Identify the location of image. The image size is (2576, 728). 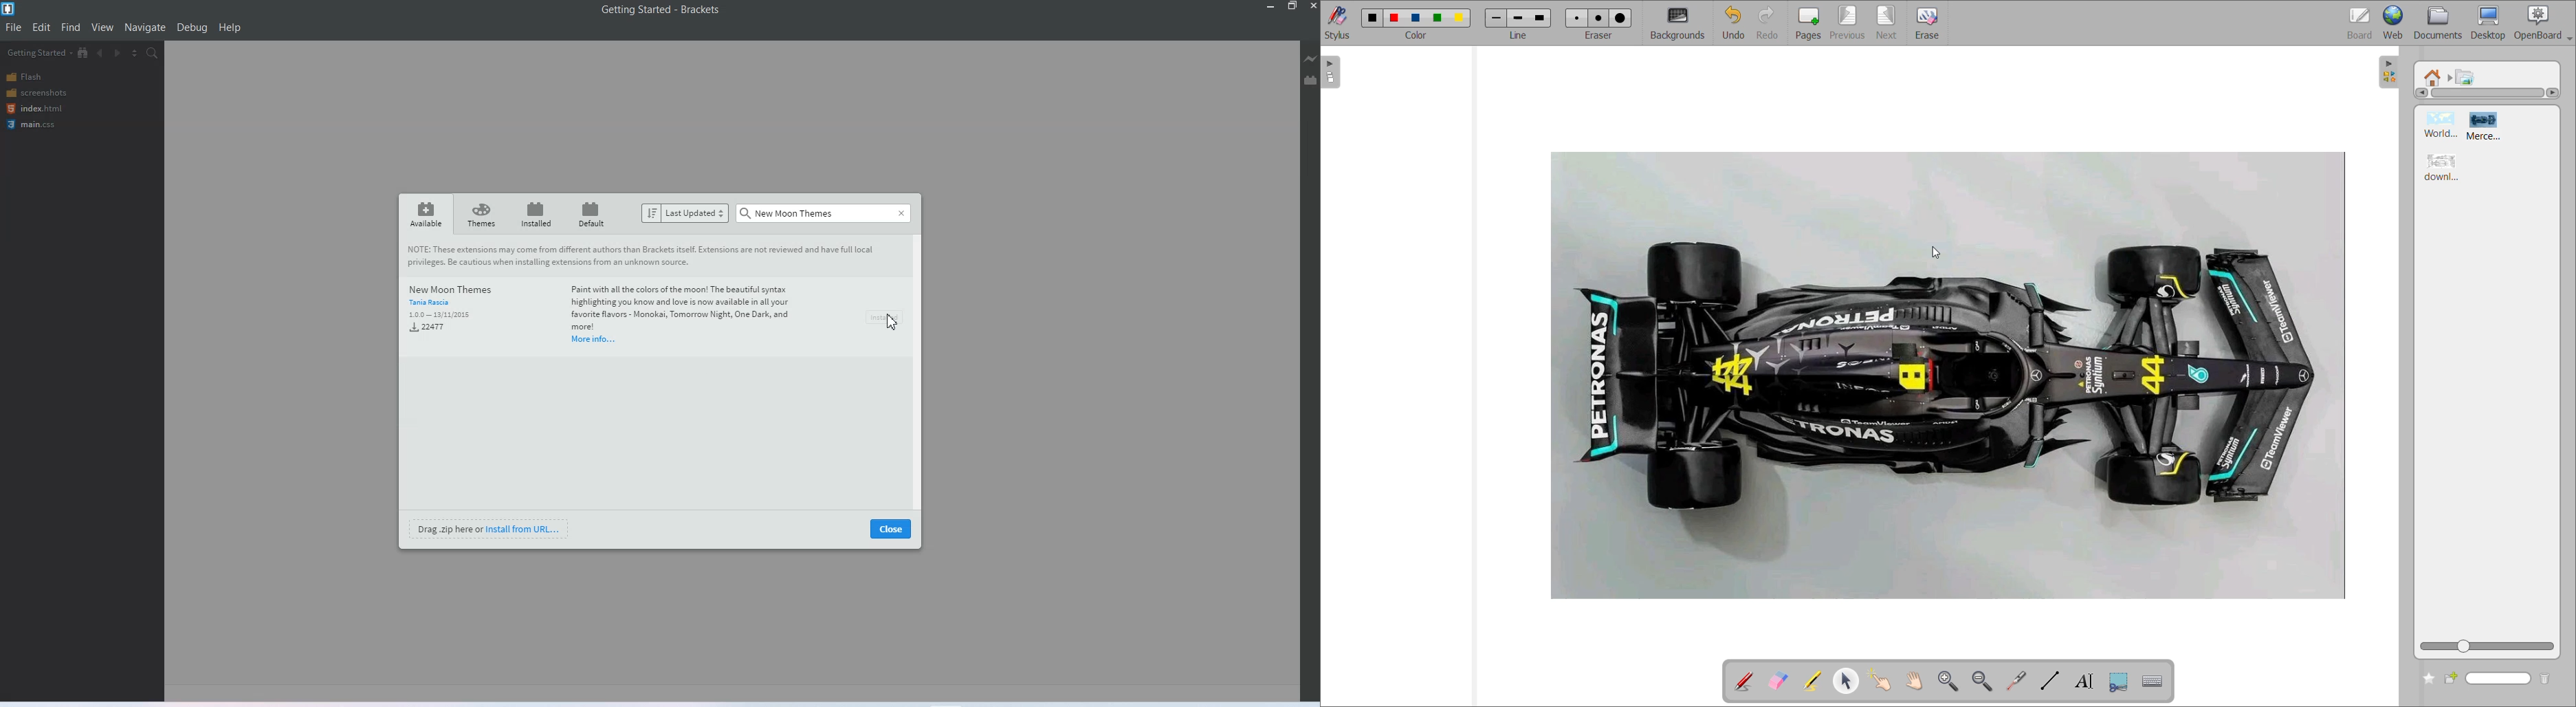
(1948, 374).